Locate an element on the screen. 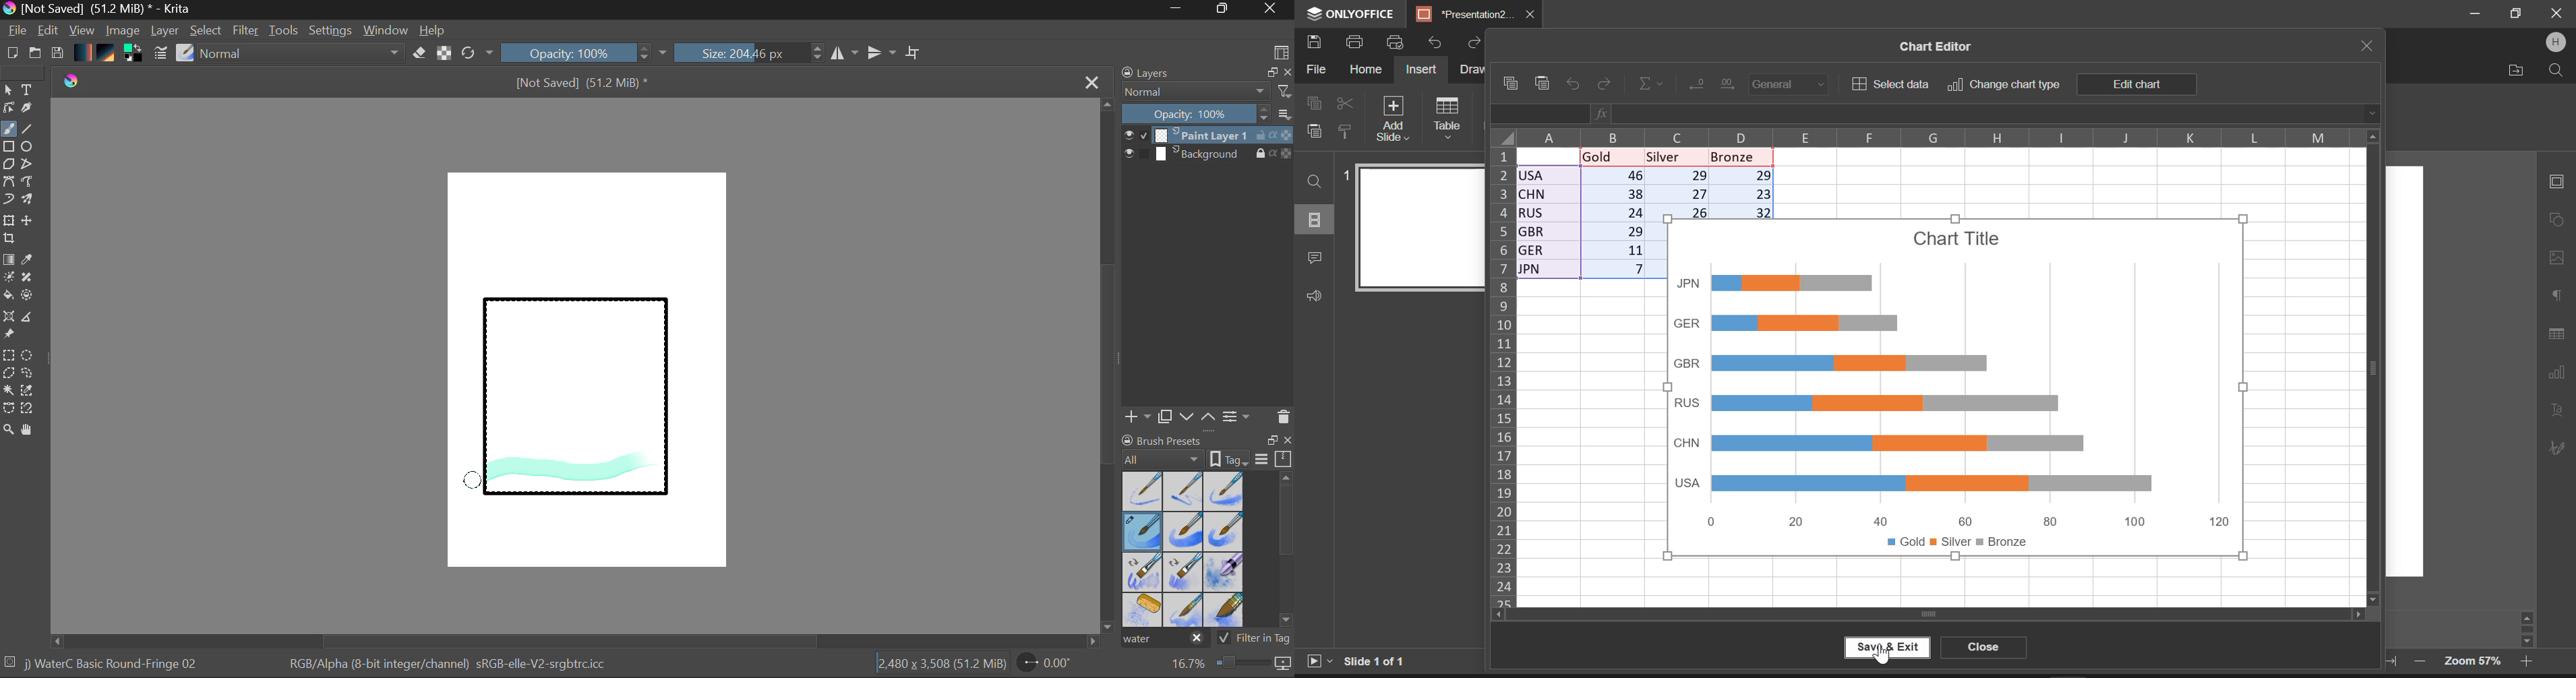 The width and height of the screenshot is (2576, 700). Eyedropper is located at coordinates (30, 260).